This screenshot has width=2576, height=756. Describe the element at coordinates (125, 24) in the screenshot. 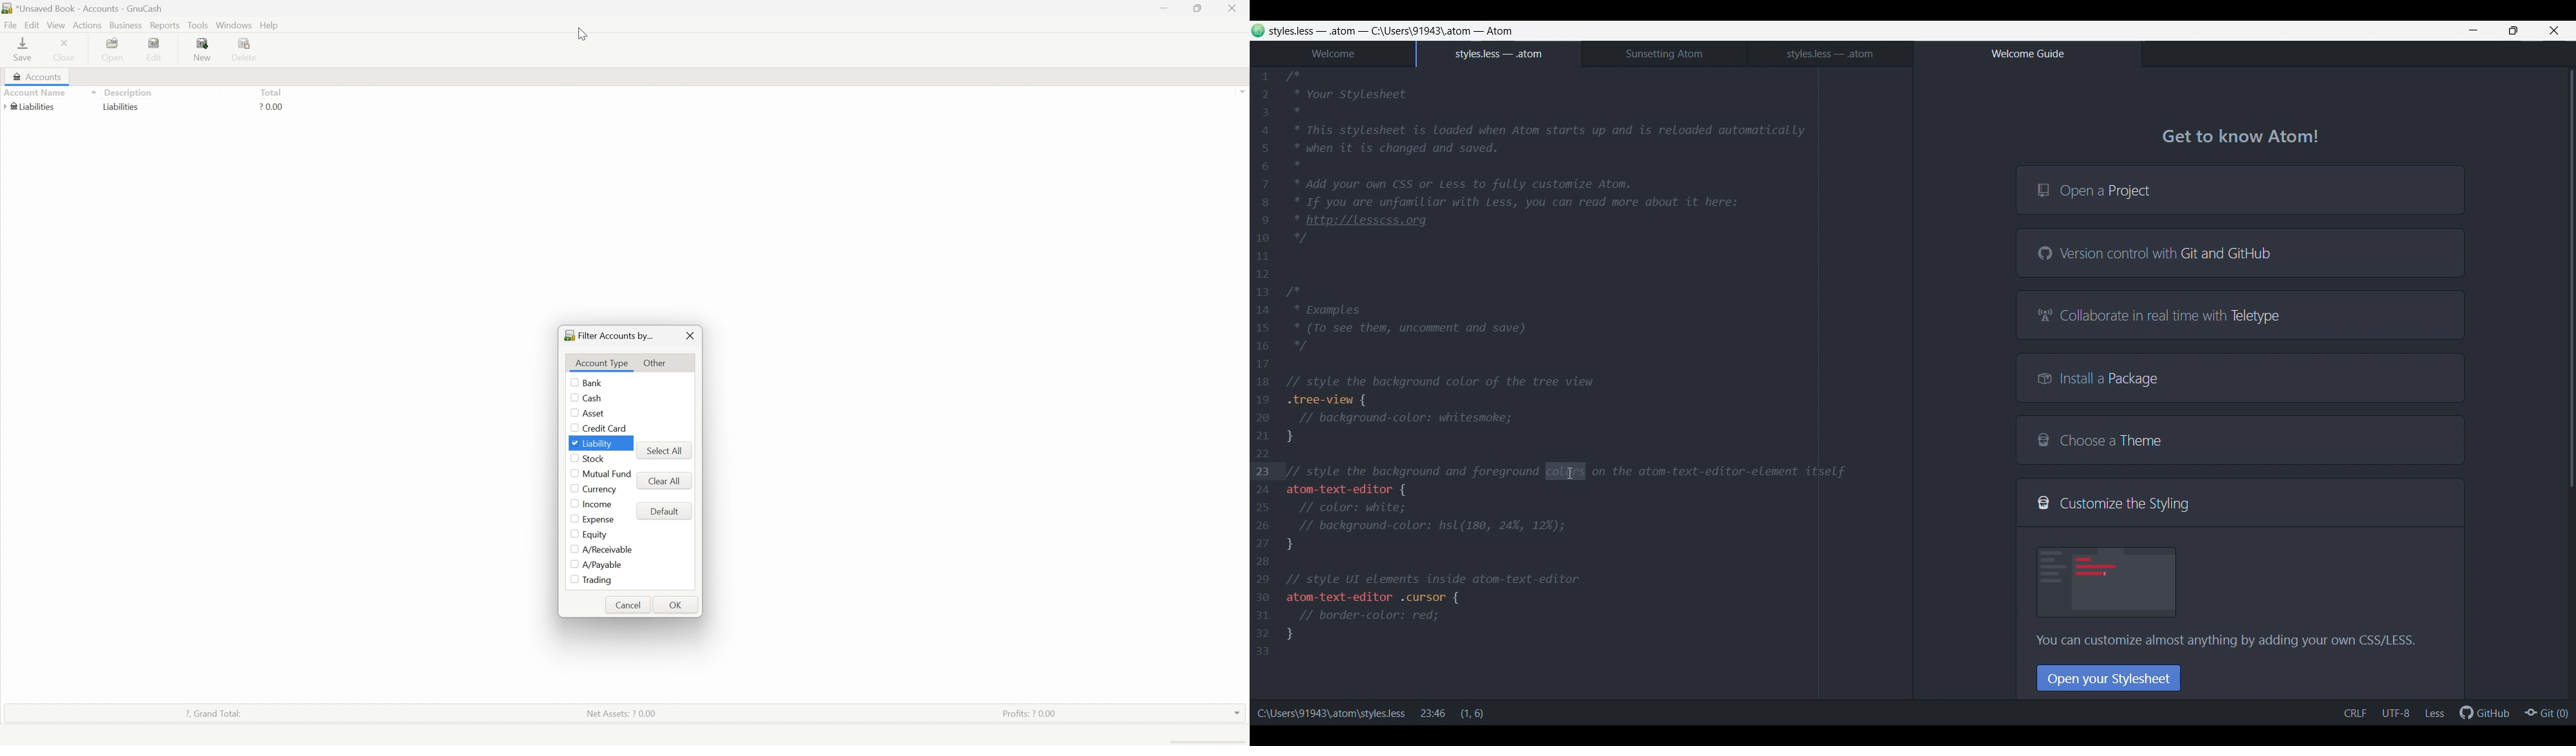

I see `Business` at that location.